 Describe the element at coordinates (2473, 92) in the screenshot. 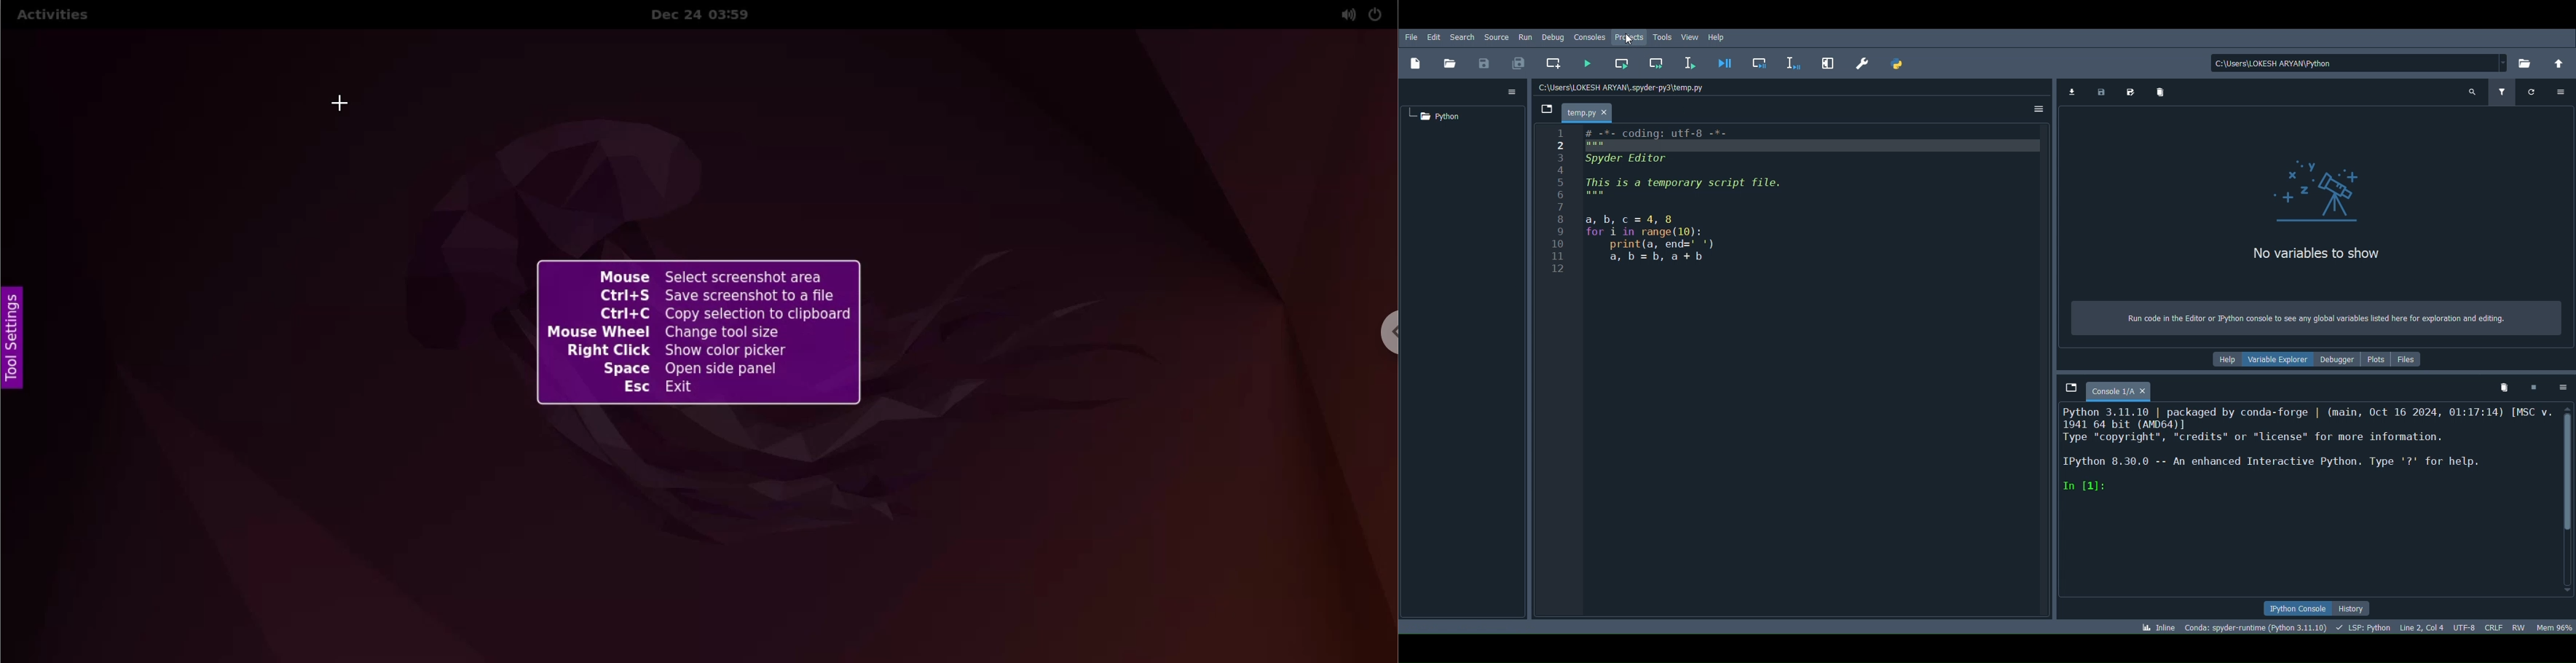

I see `Search variable names and types (Ctrl + F)` at that location.